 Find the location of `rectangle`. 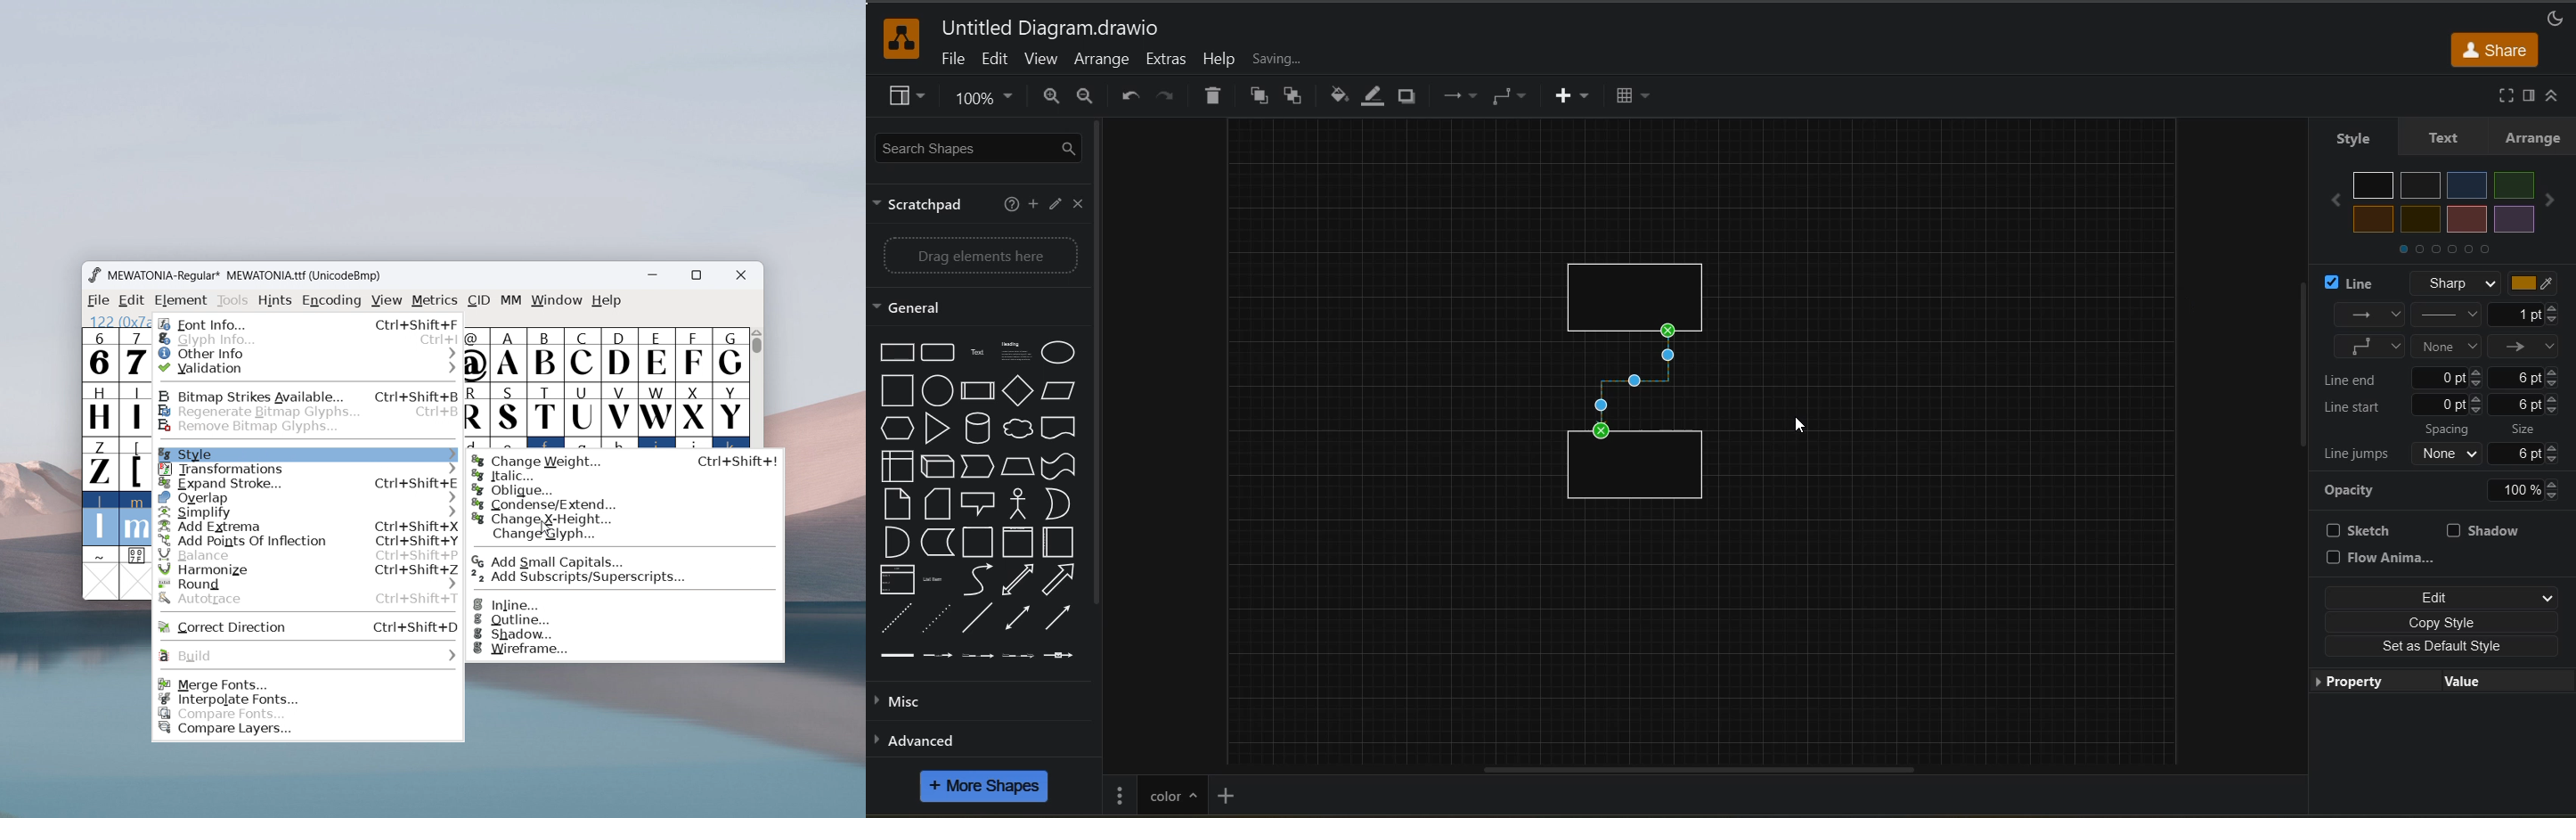

rectangle is located at coordinates (1643, 286).